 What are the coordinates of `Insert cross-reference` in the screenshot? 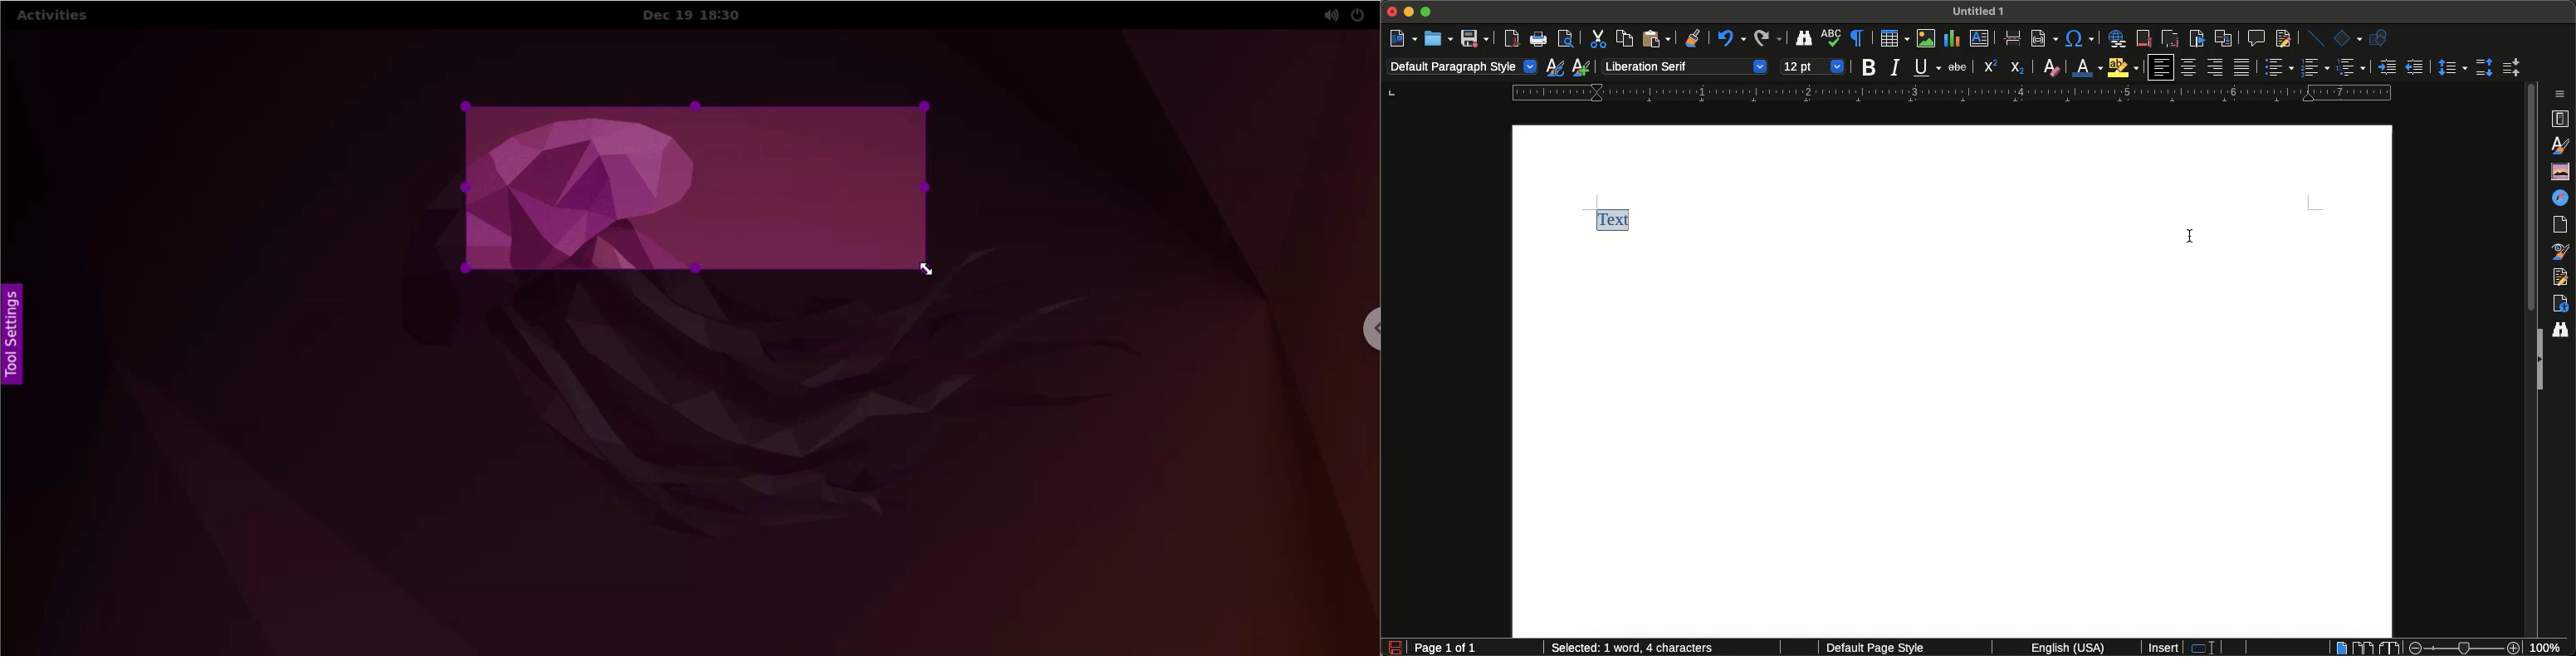 It's located at (2222, 38).